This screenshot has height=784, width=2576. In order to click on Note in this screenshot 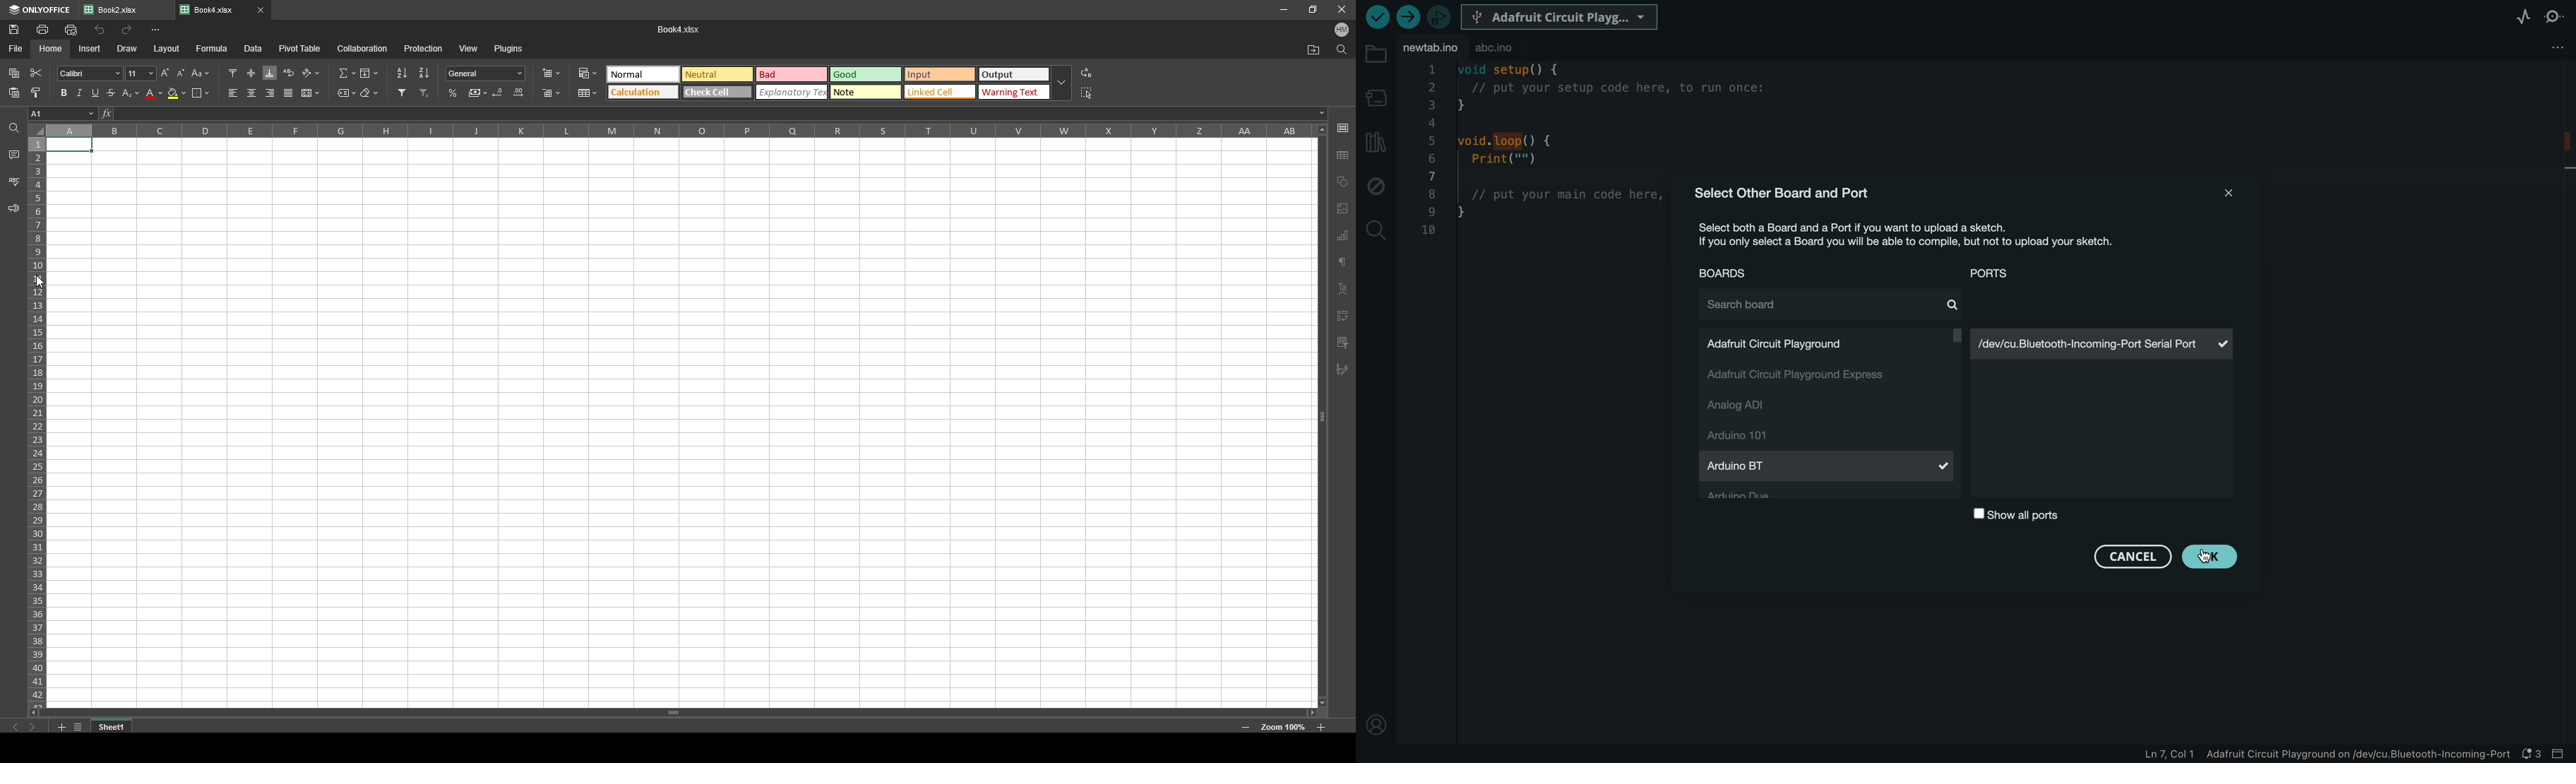, I will do `click(866, 93)`.